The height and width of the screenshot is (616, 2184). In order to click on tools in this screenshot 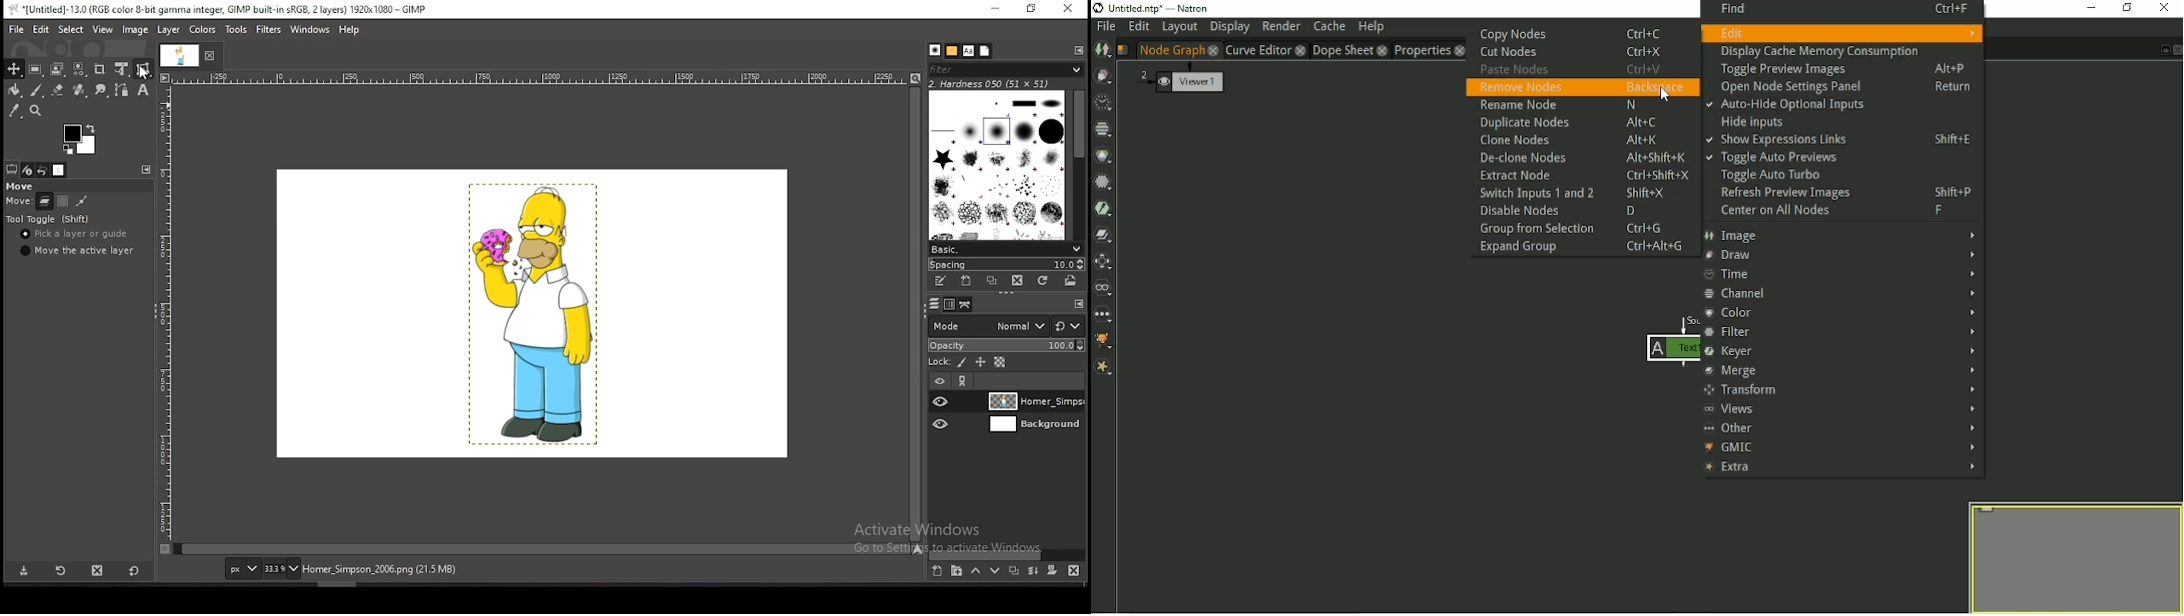, I will do `click(237, 30)`.